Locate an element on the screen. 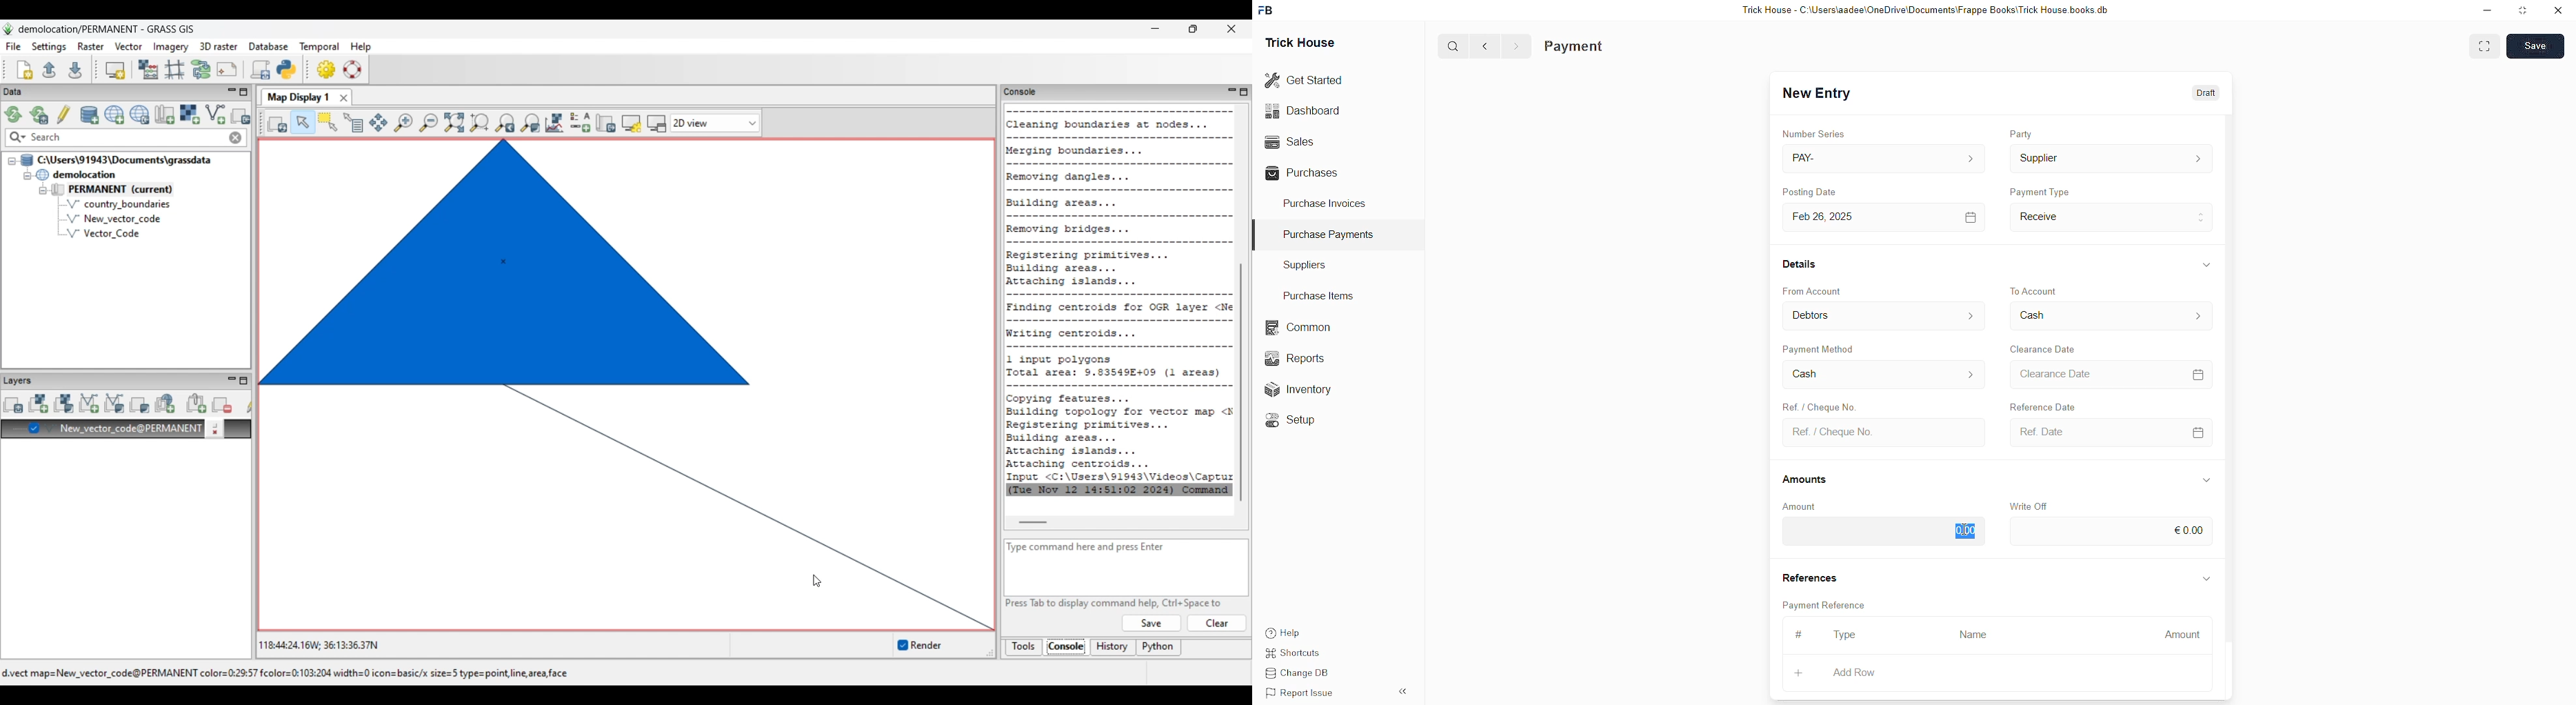 The height and width of the screenshot is (728, 2576). Shortcuts is located at coordinates (1294, 653).